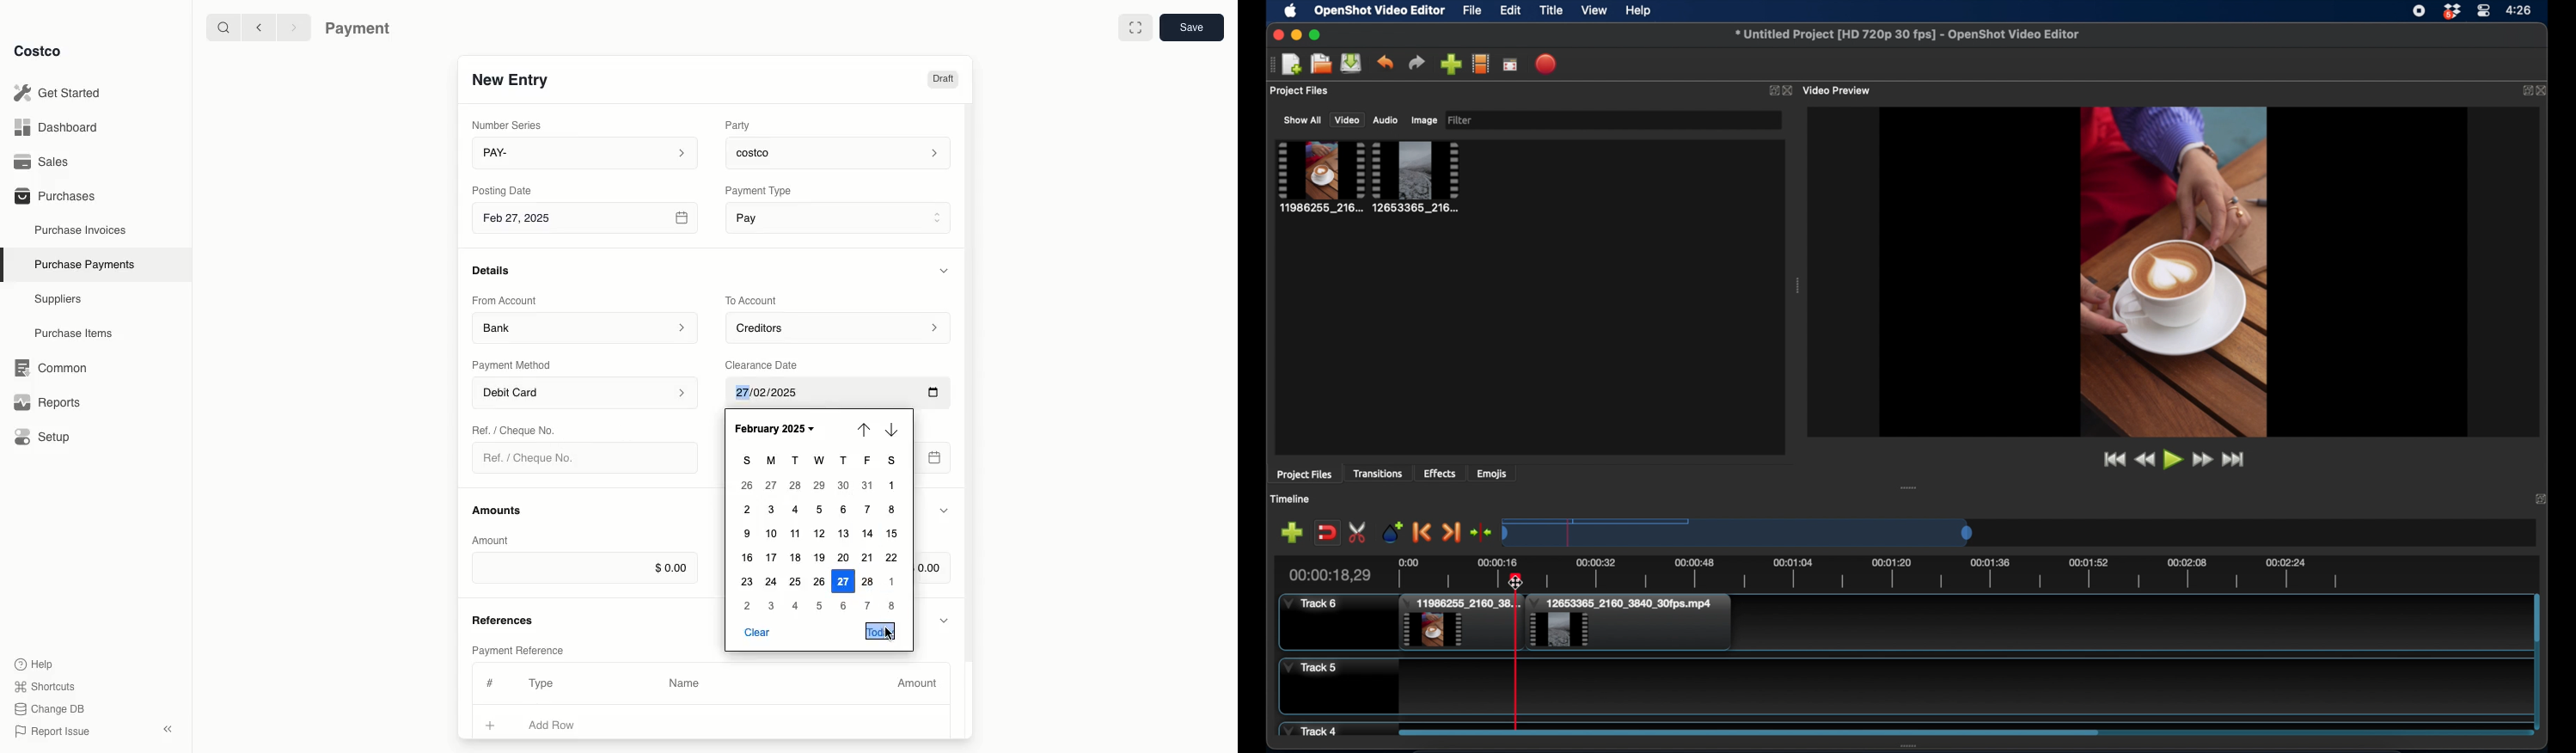  Describe the element at coordinates (76, 334) in the screenshot. I see `Purchase Items` at that location.